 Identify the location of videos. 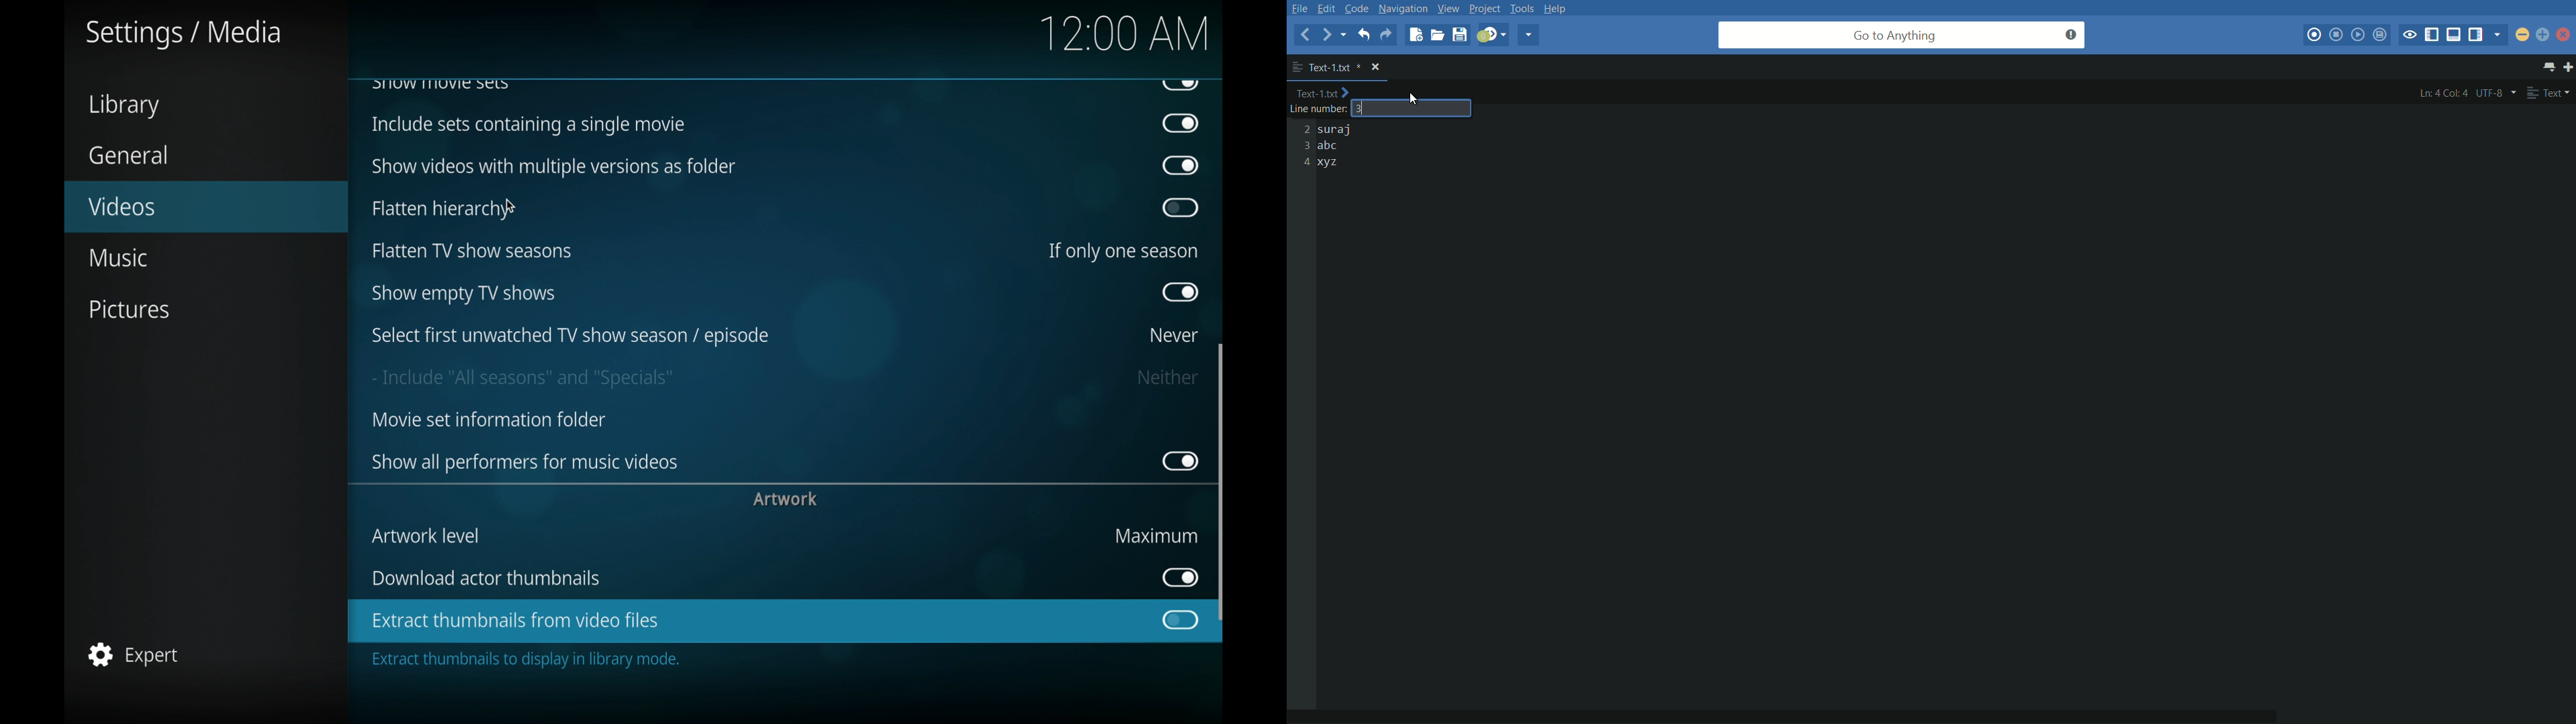
(124, 205).